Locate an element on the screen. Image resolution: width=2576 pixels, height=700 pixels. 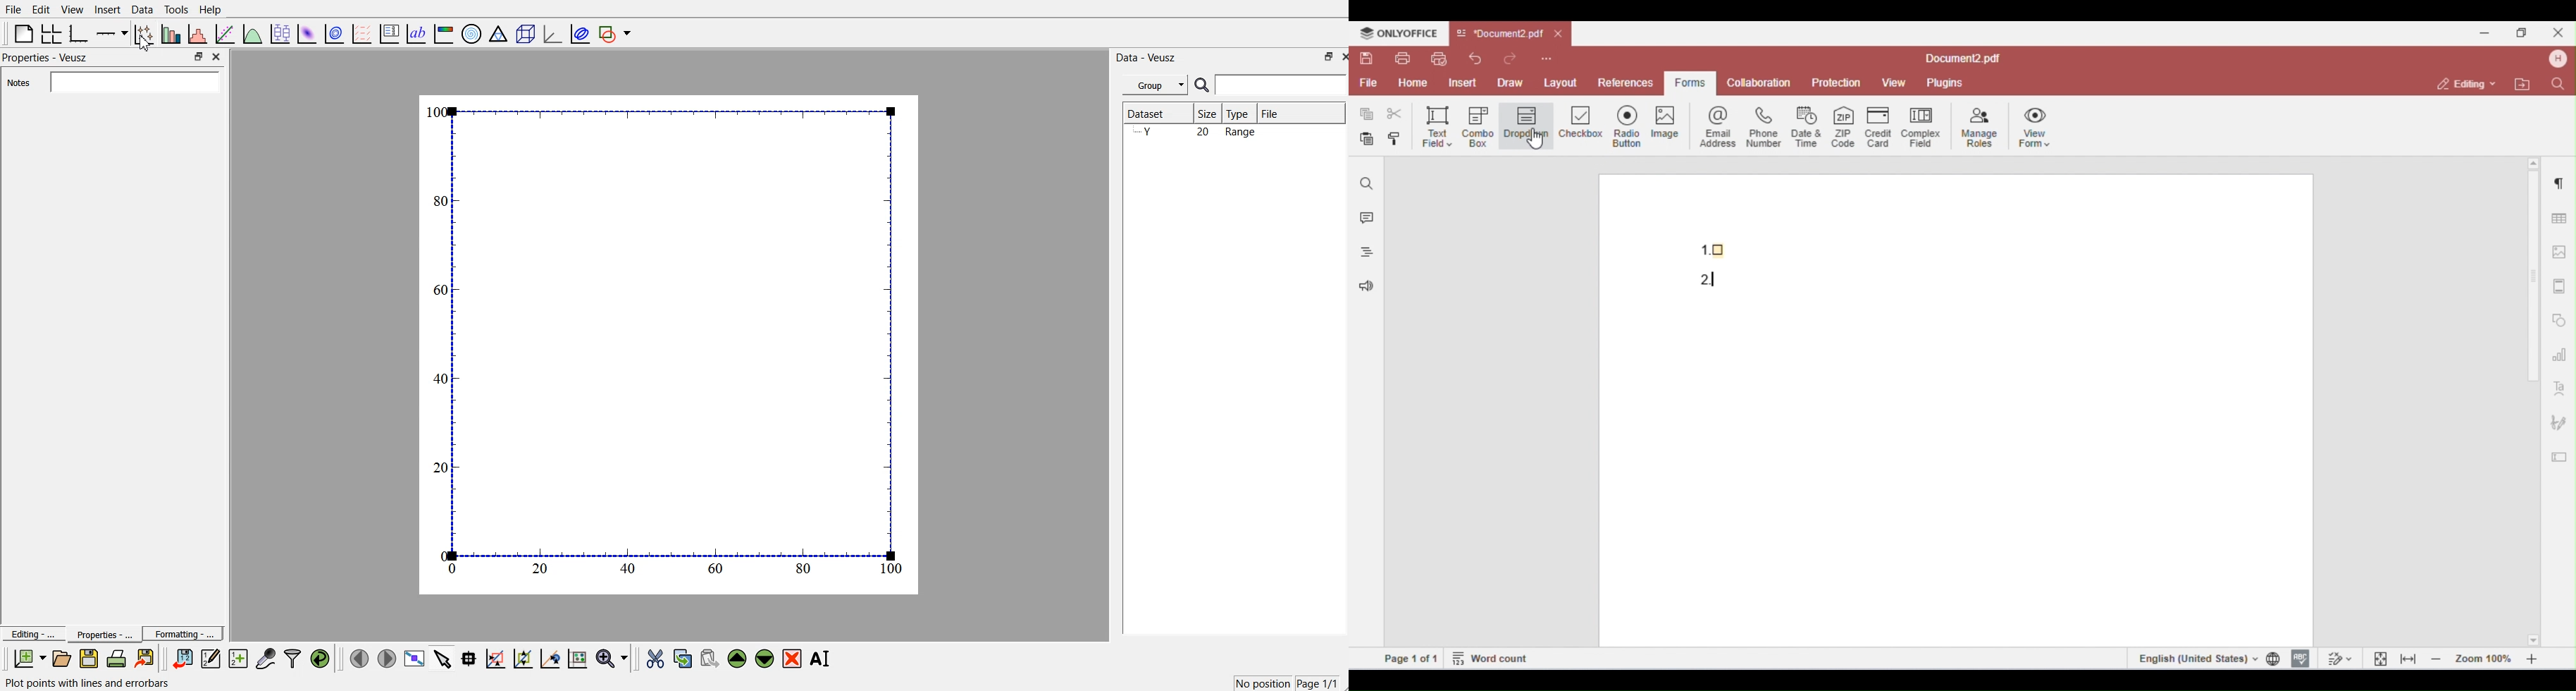
Move to next page is located at coordinates (386, 657).